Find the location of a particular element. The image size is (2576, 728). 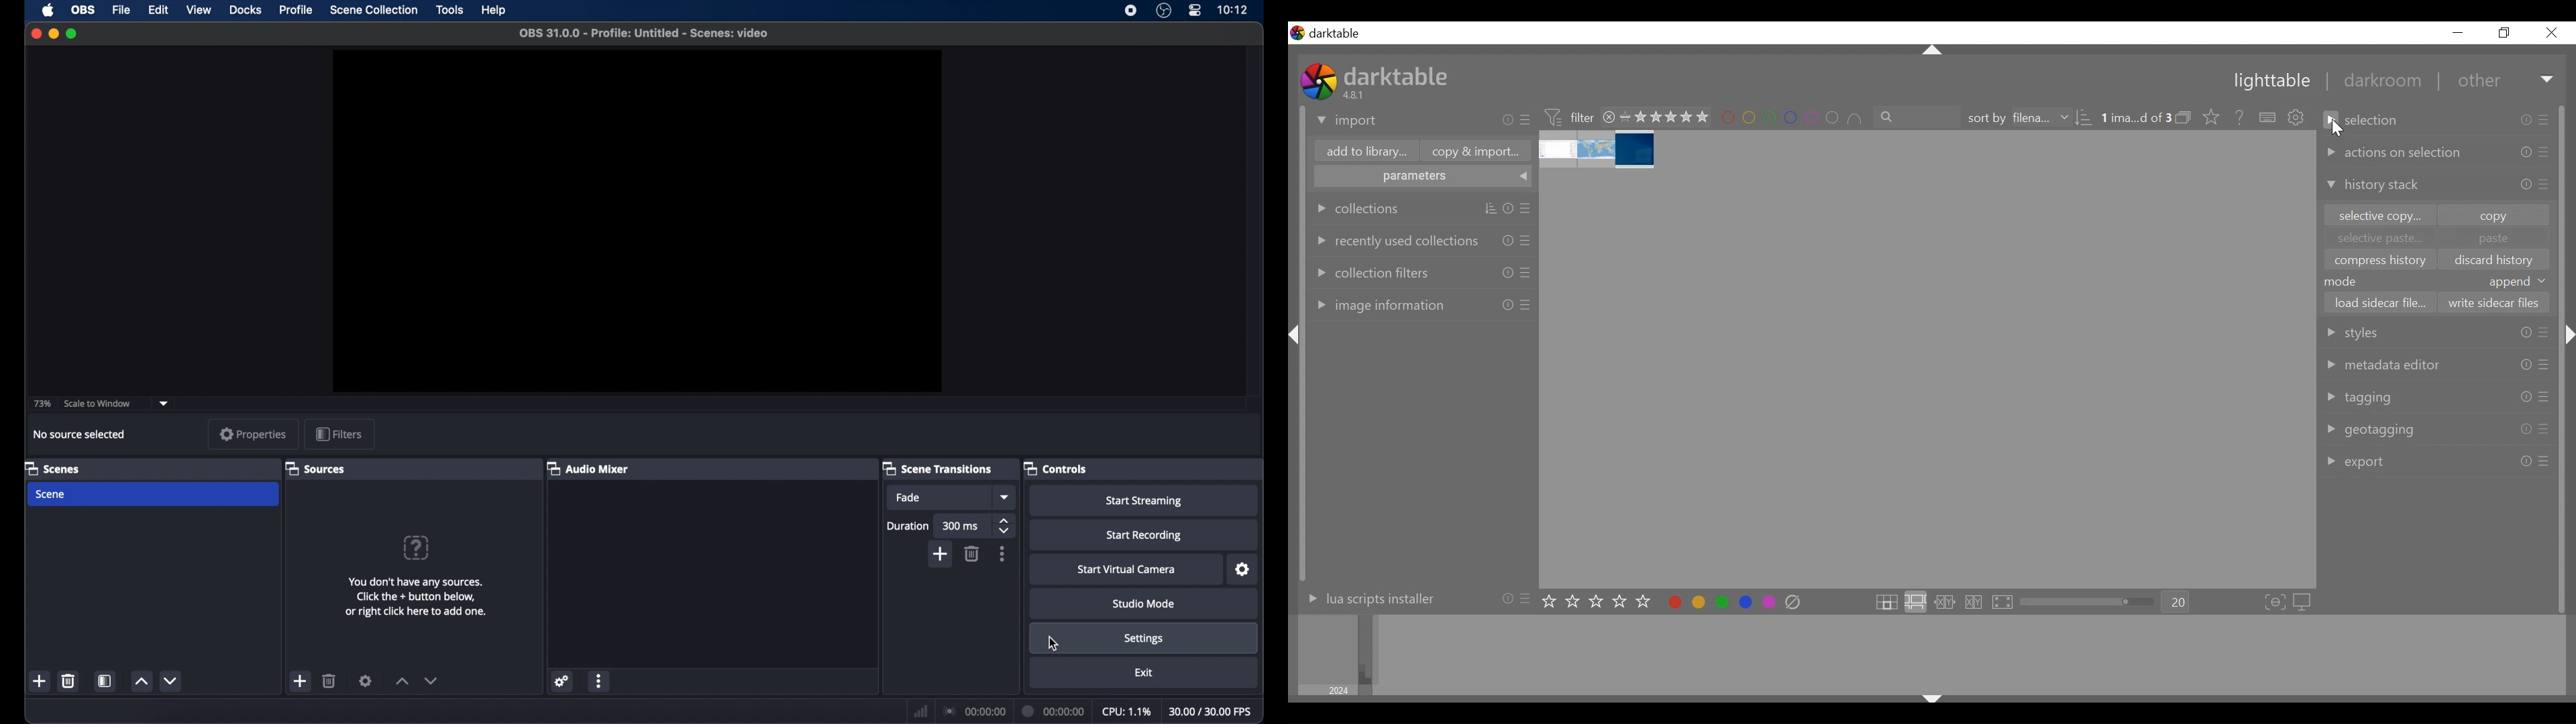

cursor is located at coordinates (1053, 644).